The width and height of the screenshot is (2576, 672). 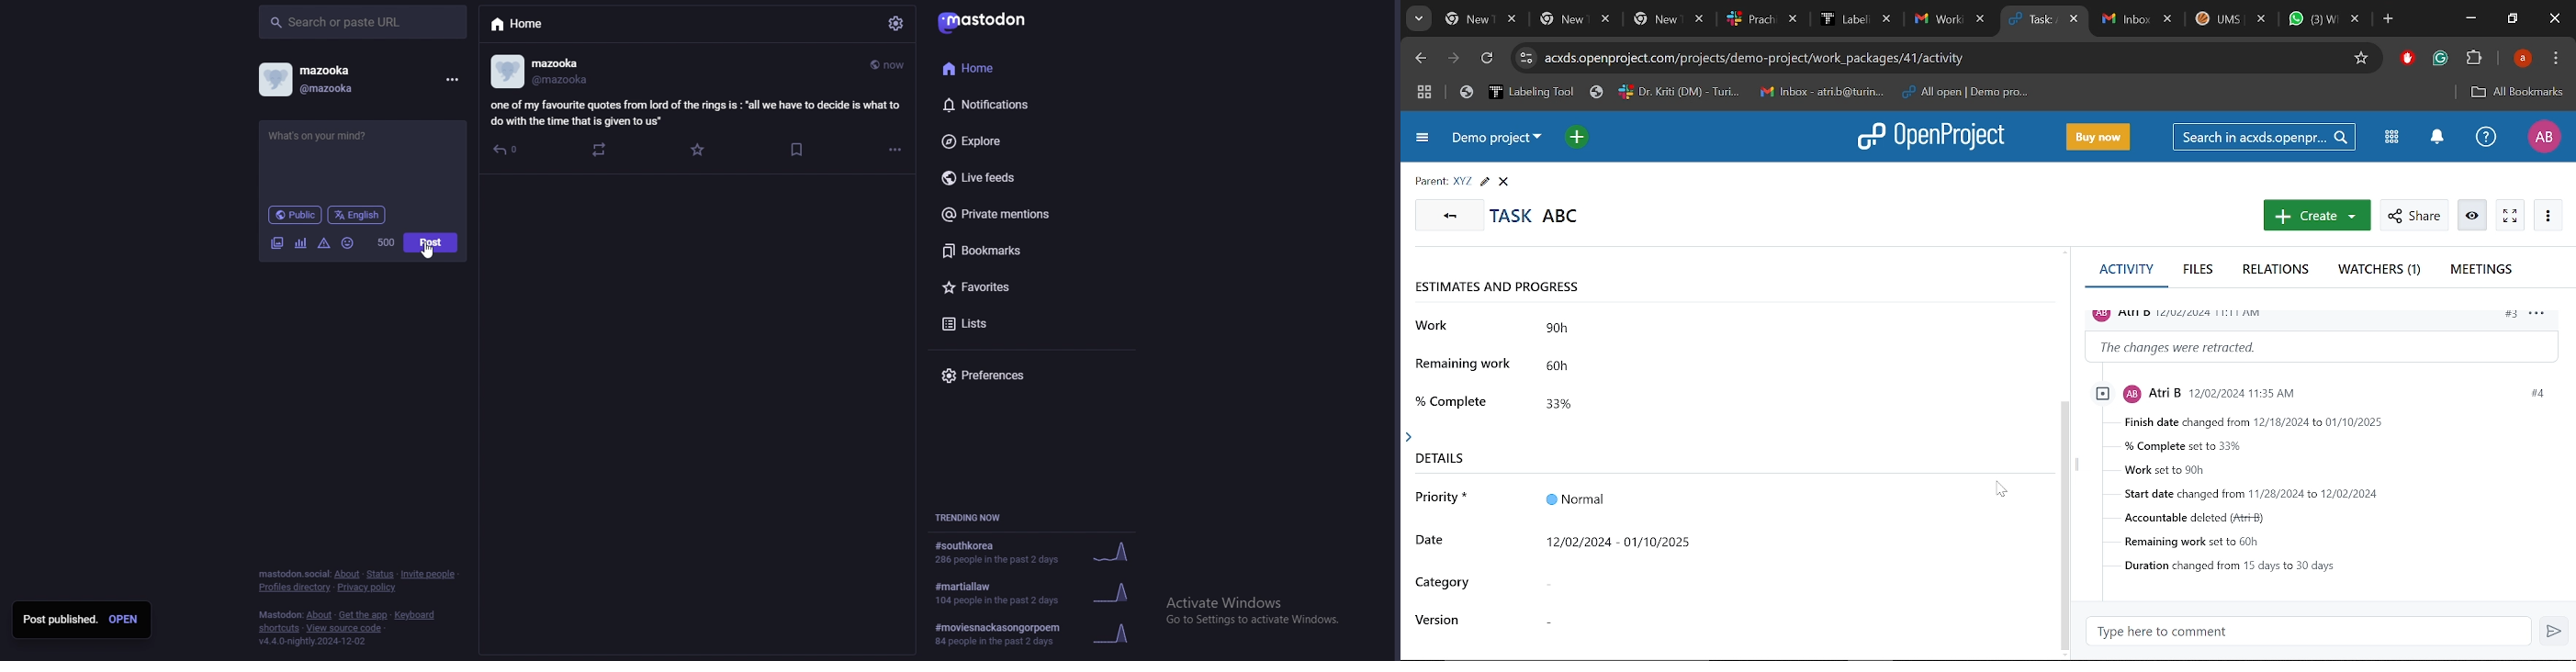 What do you see at coordinates (2536, 393) in the screenshot?
I see `#4` at bounding box center [2536, 393].